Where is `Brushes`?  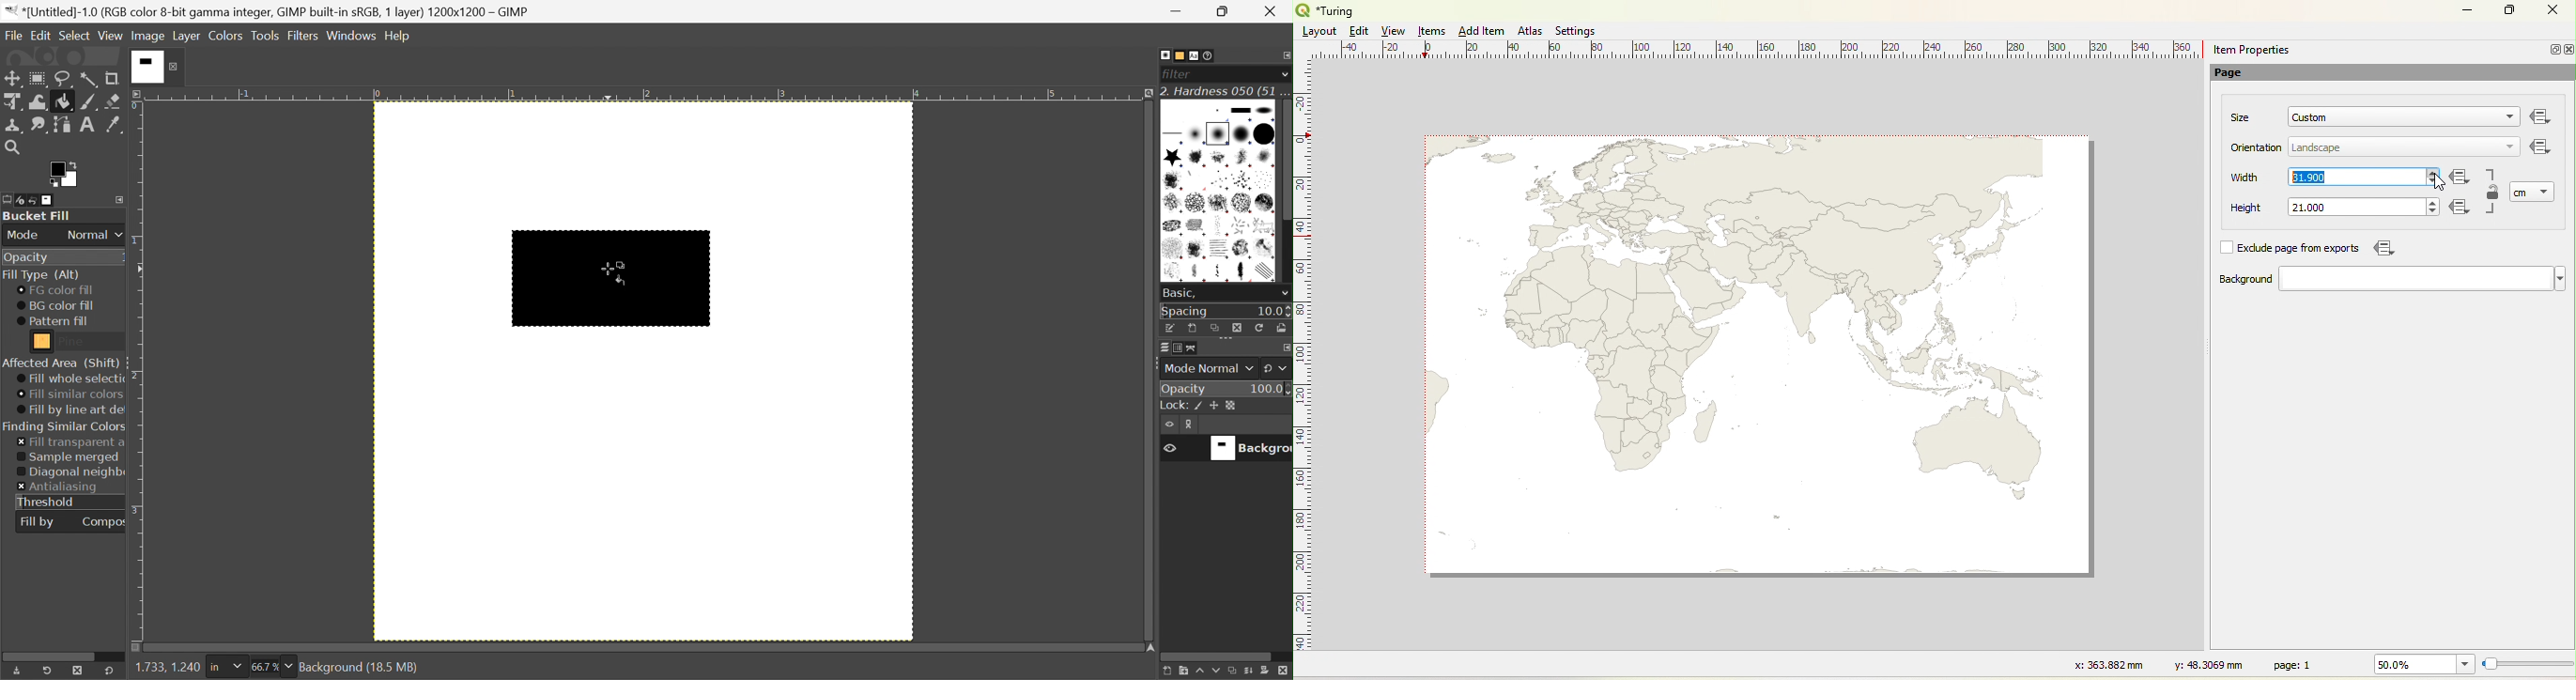
Brushes is located at coordinates (1165, 55).